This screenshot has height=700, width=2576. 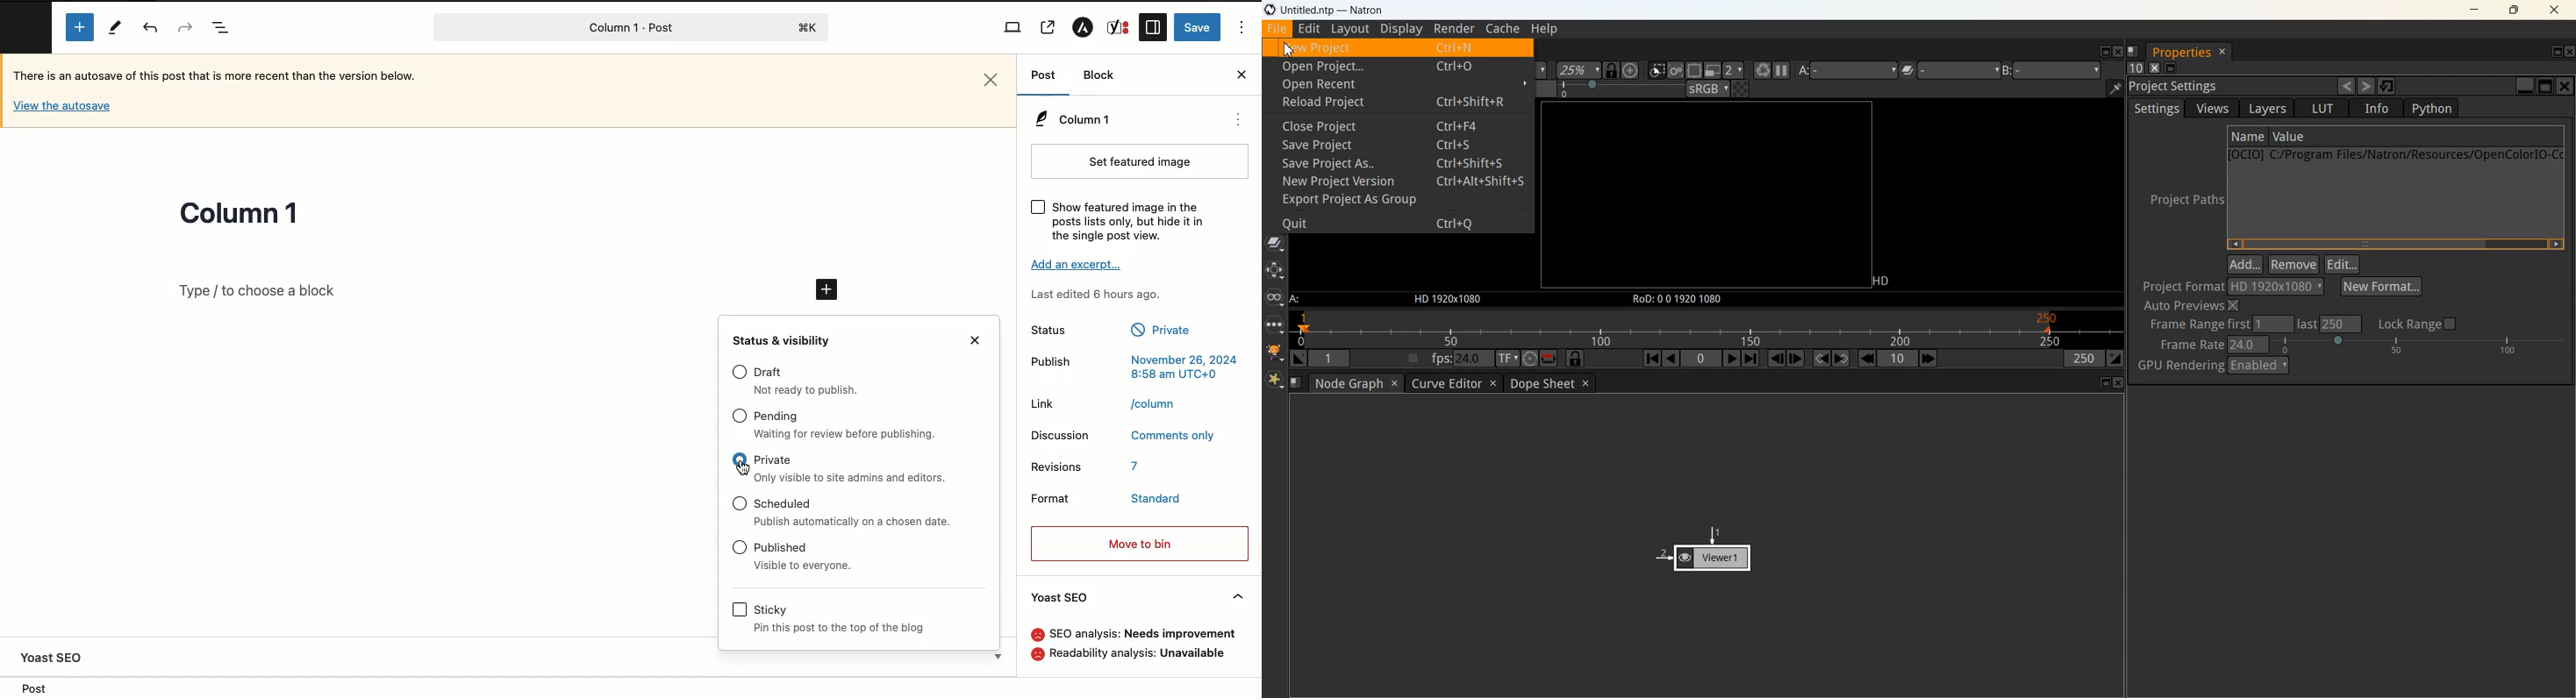 What do you see at coordinates (740, 502) in the screenshot?
I see `Checkbox` at bounding box center [740, 502].